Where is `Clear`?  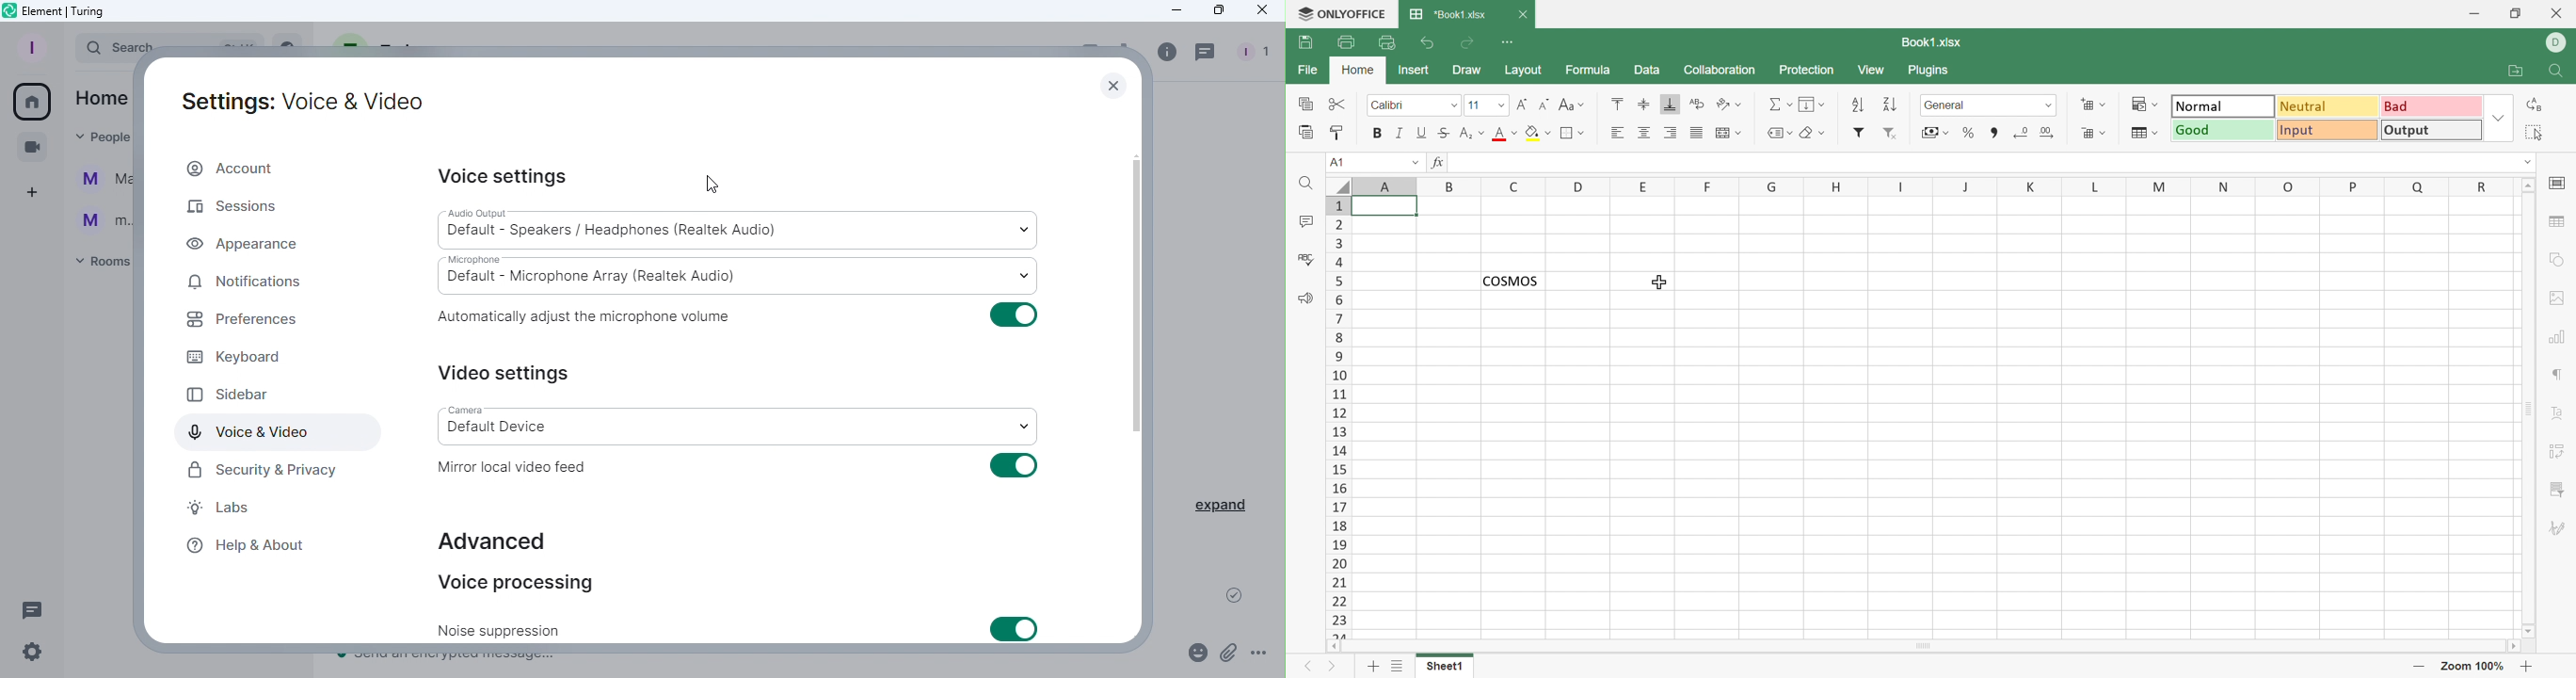
Clear is located at coordinates (1814, 134).